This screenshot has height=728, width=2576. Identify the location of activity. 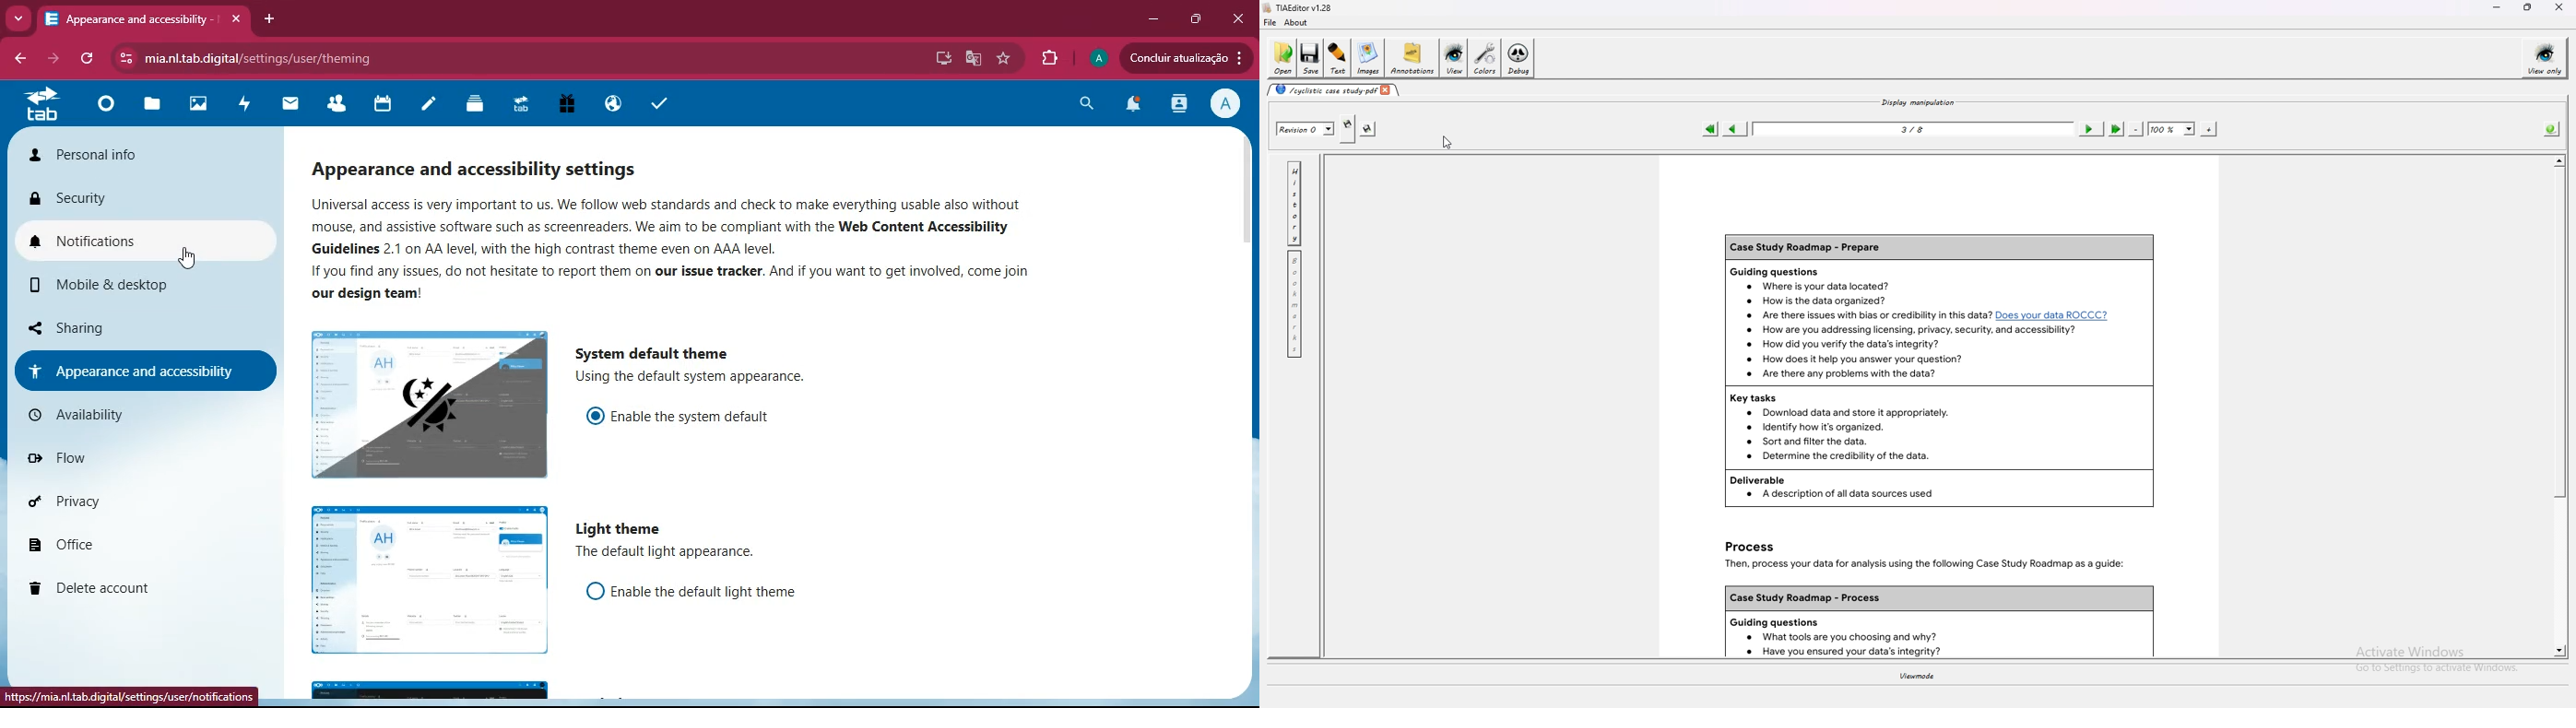
(1175, 105).